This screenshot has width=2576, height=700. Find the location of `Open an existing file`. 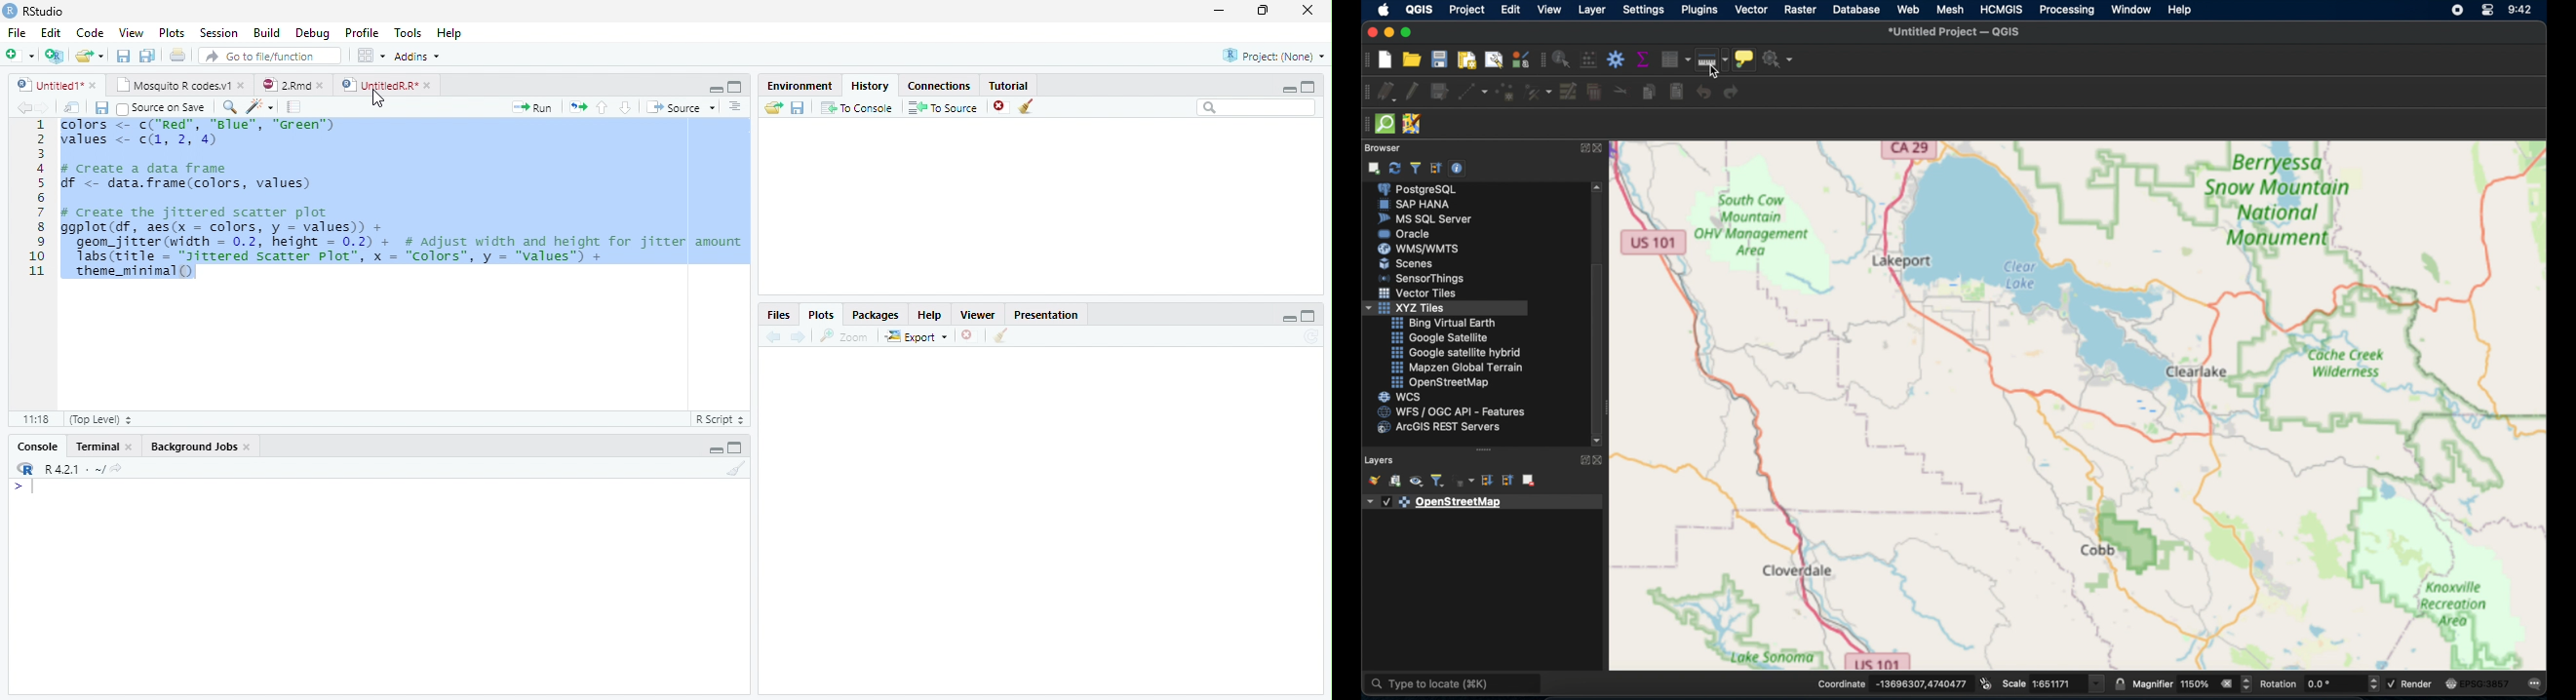

Open an existing file is located at coordinates (82, 56).